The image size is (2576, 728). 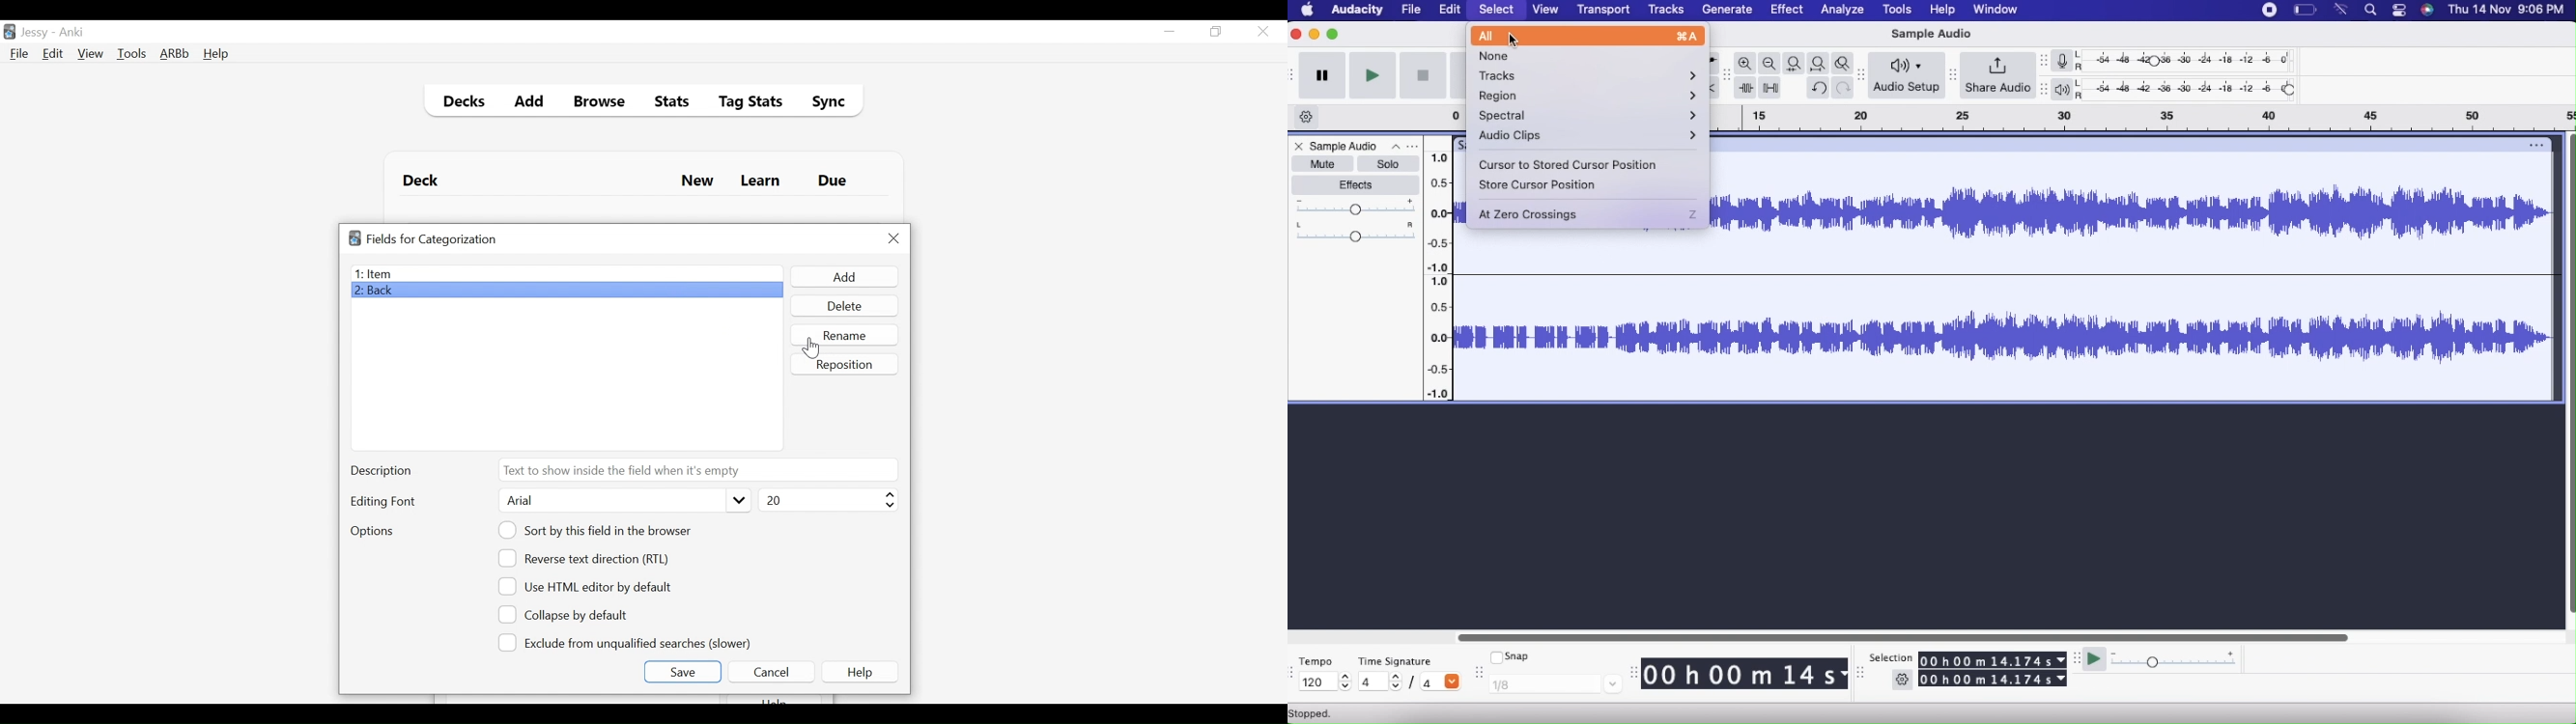 What do you see at coordinates (1499, 11) in the screenshot?
I see `Select` at bounding box center [1499, 11].